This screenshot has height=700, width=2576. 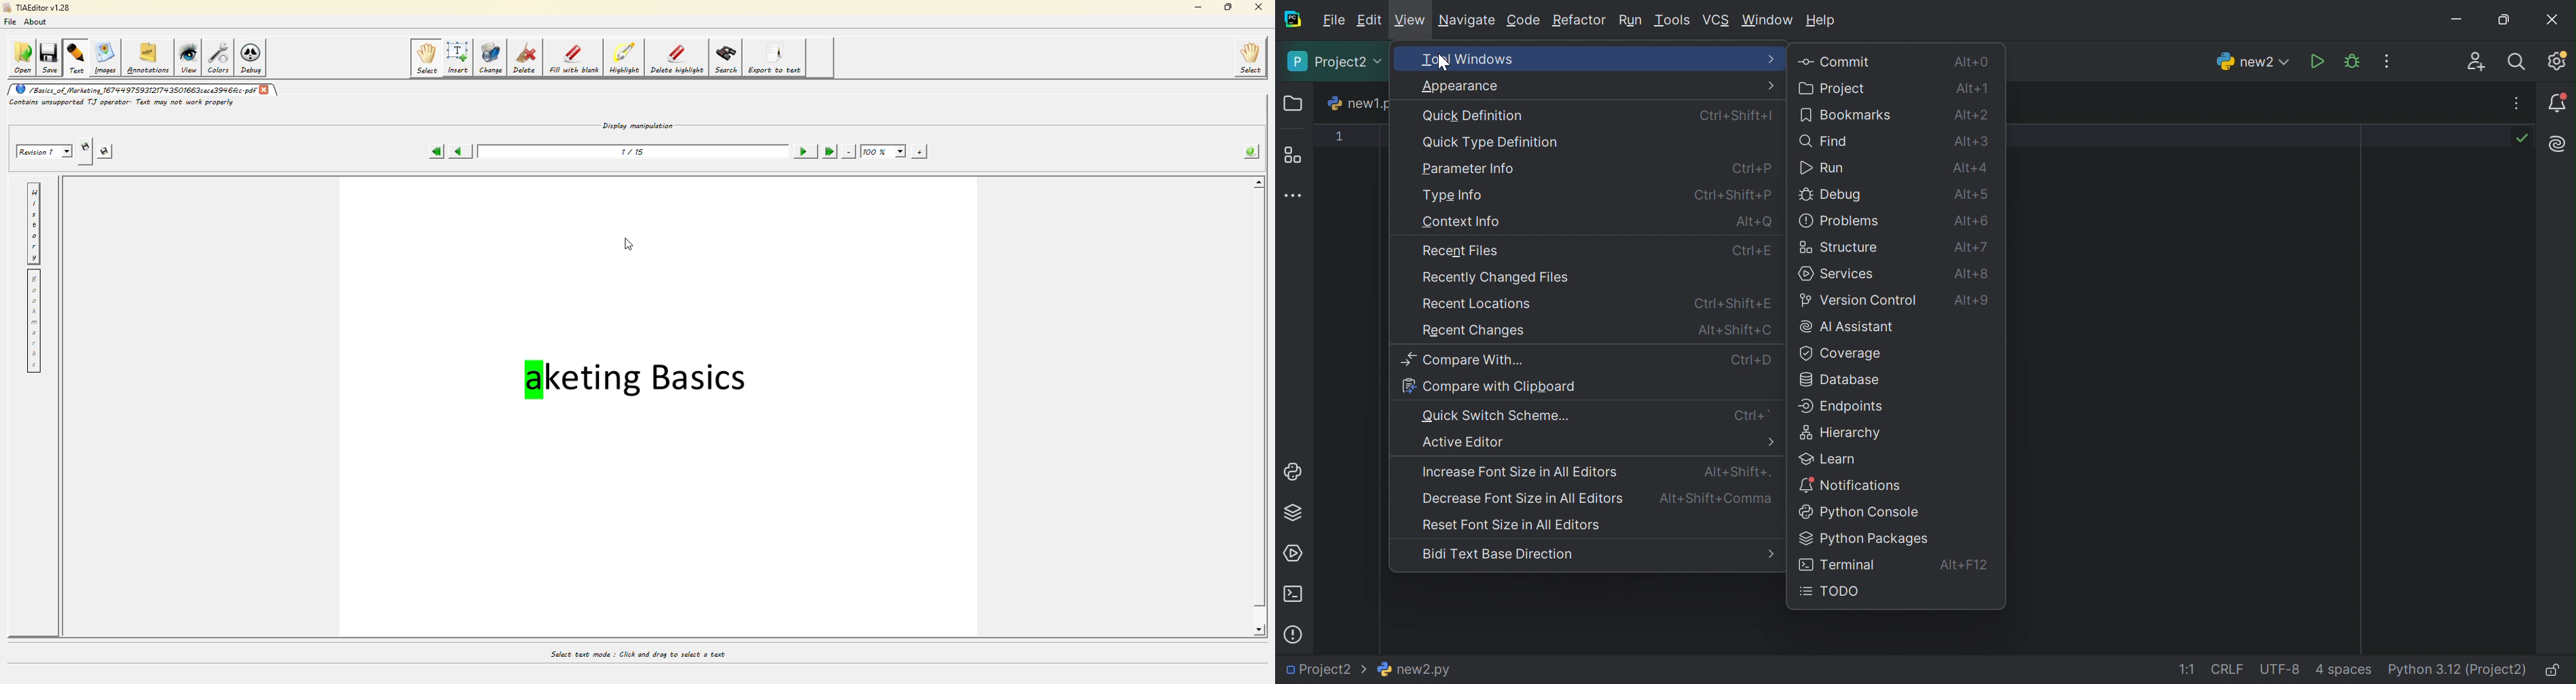 What do you see at coordinates (1970, 62) in the screenshot?
I see `Alt+0` at bounding box center [1970, 62].